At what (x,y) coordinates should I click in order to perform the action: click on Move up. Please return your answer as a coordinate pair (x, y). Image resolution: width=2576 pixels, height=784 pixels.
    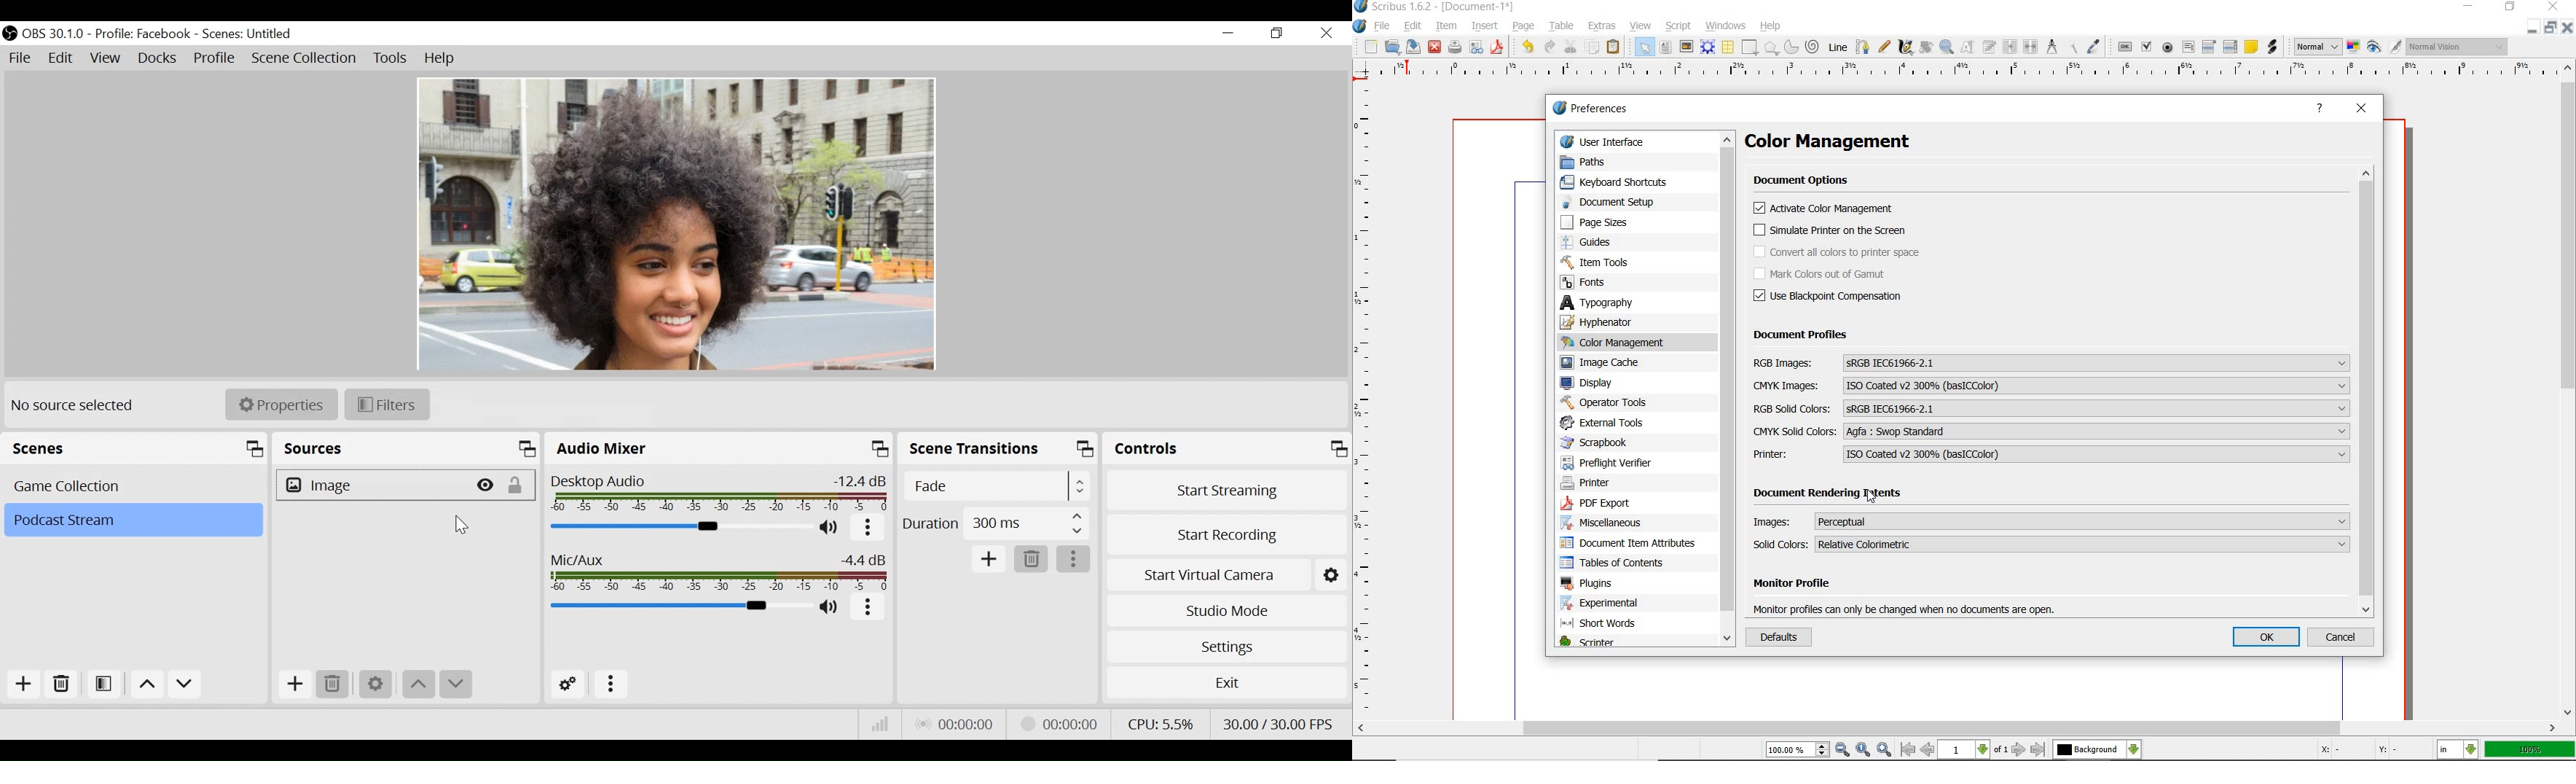
    Looking at the image, I should click on (147, 684).